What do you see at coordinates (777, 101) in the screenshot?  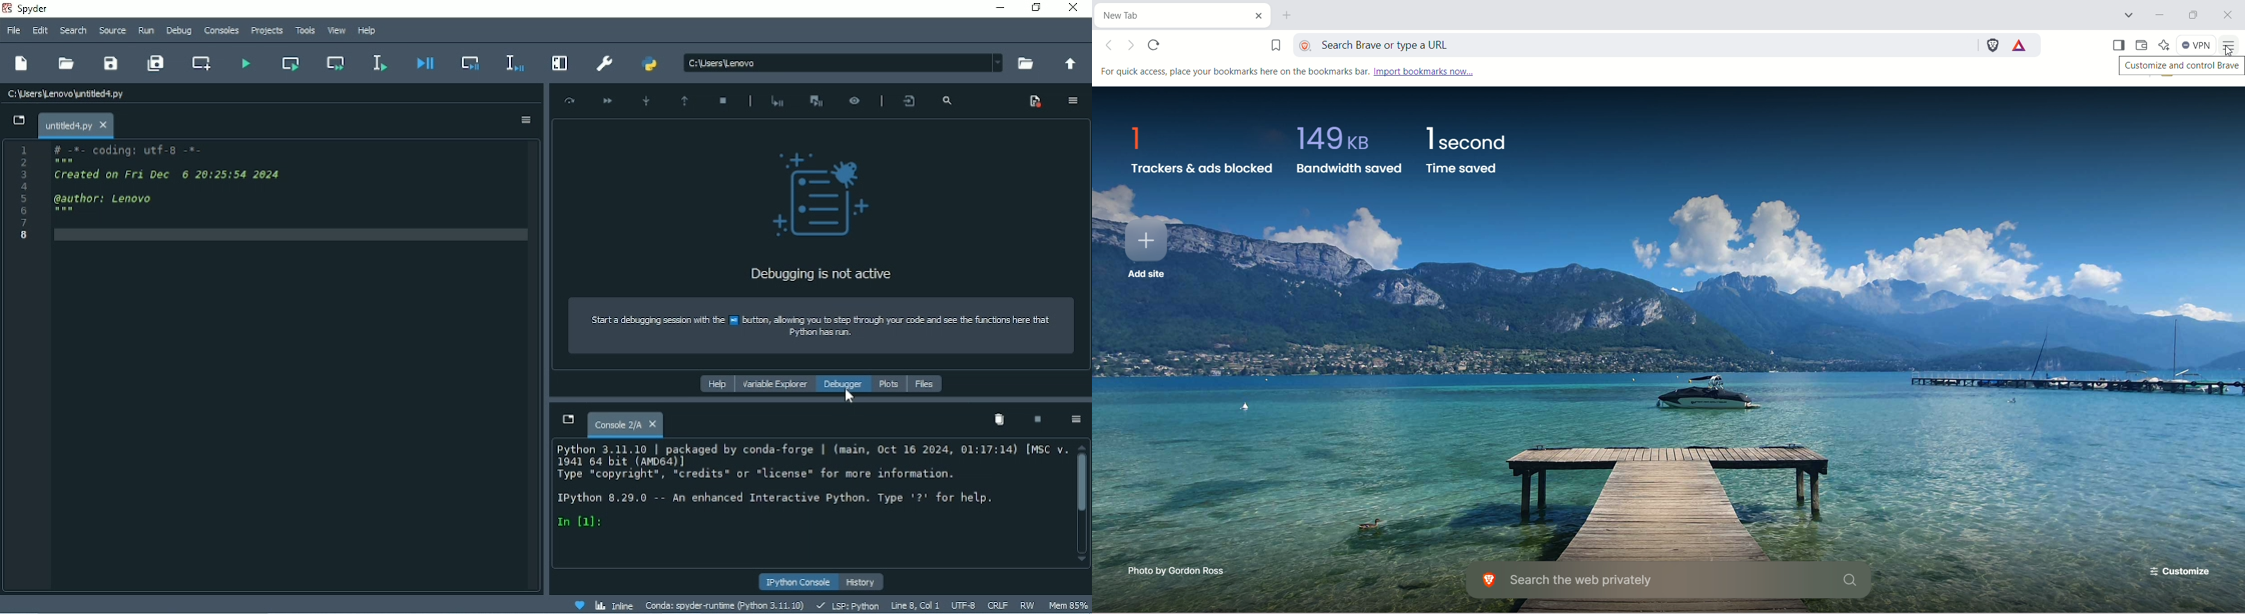 I see `Start debugging after last error` at bounding box center [777, 101].